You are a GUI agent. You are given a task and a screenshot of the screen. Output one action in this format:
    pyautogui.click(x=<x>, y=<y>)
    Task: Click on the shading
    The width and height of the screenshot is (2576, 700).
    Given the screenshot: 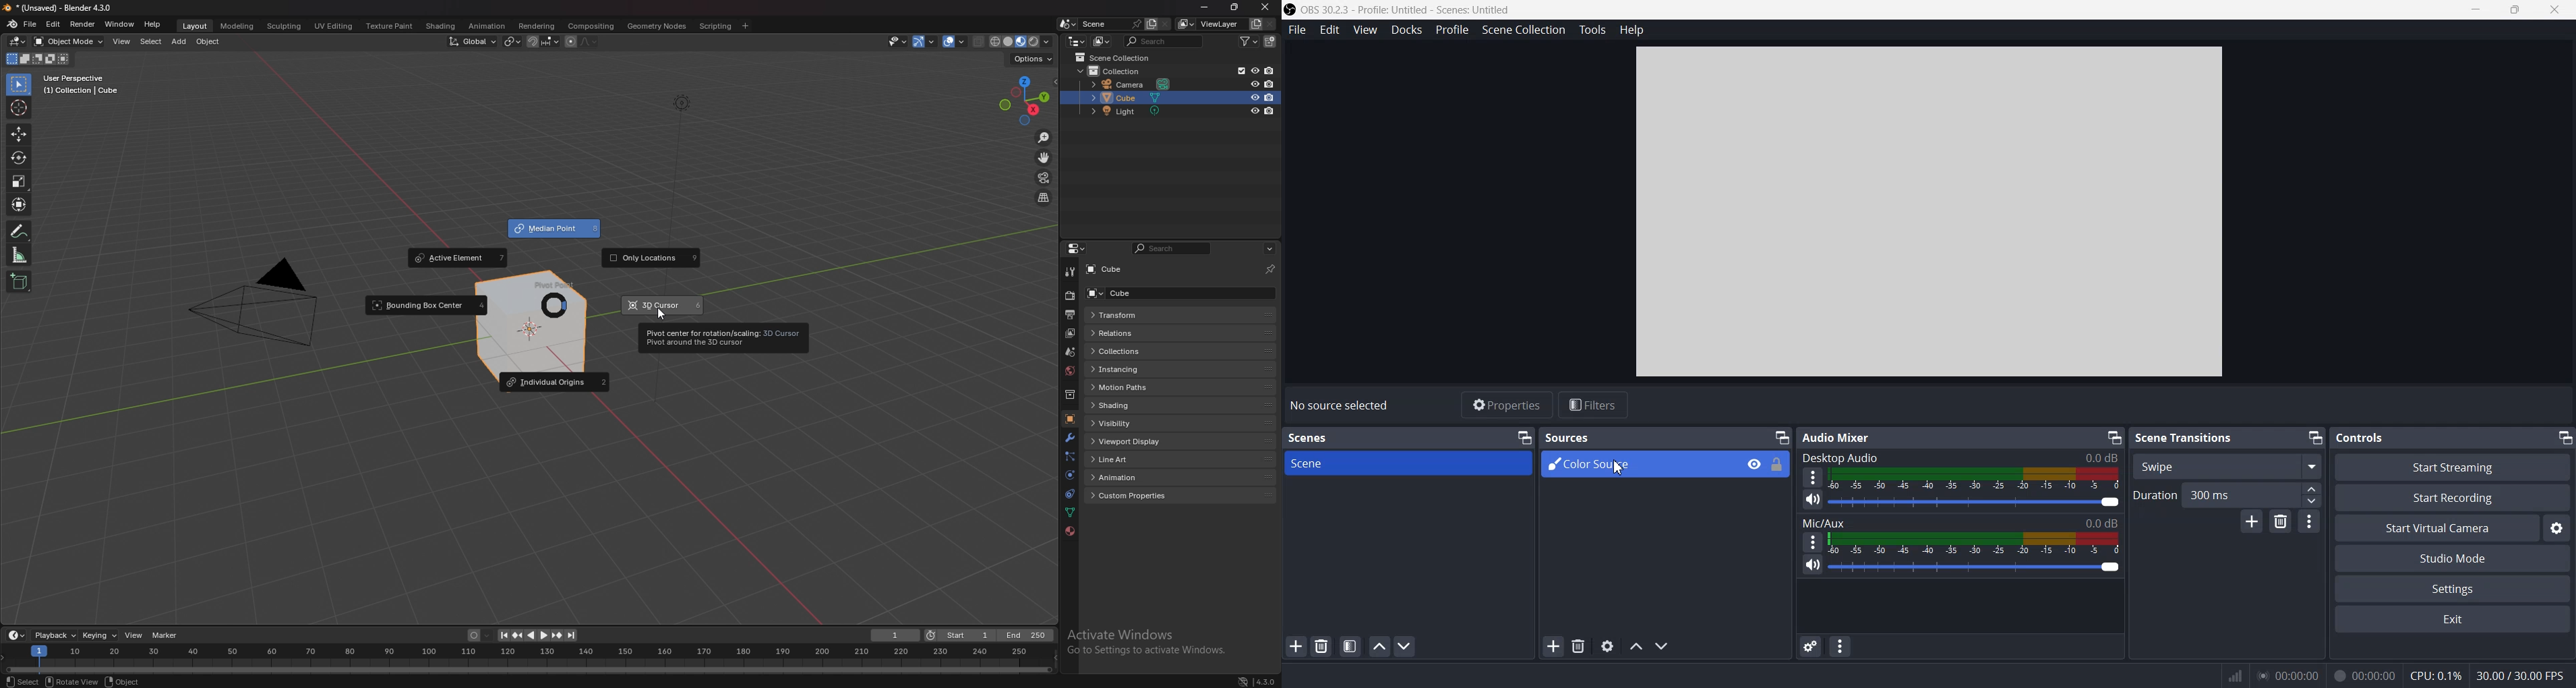 What is the action you would take?
    pyautogui.click(x=1131, y=405)
    